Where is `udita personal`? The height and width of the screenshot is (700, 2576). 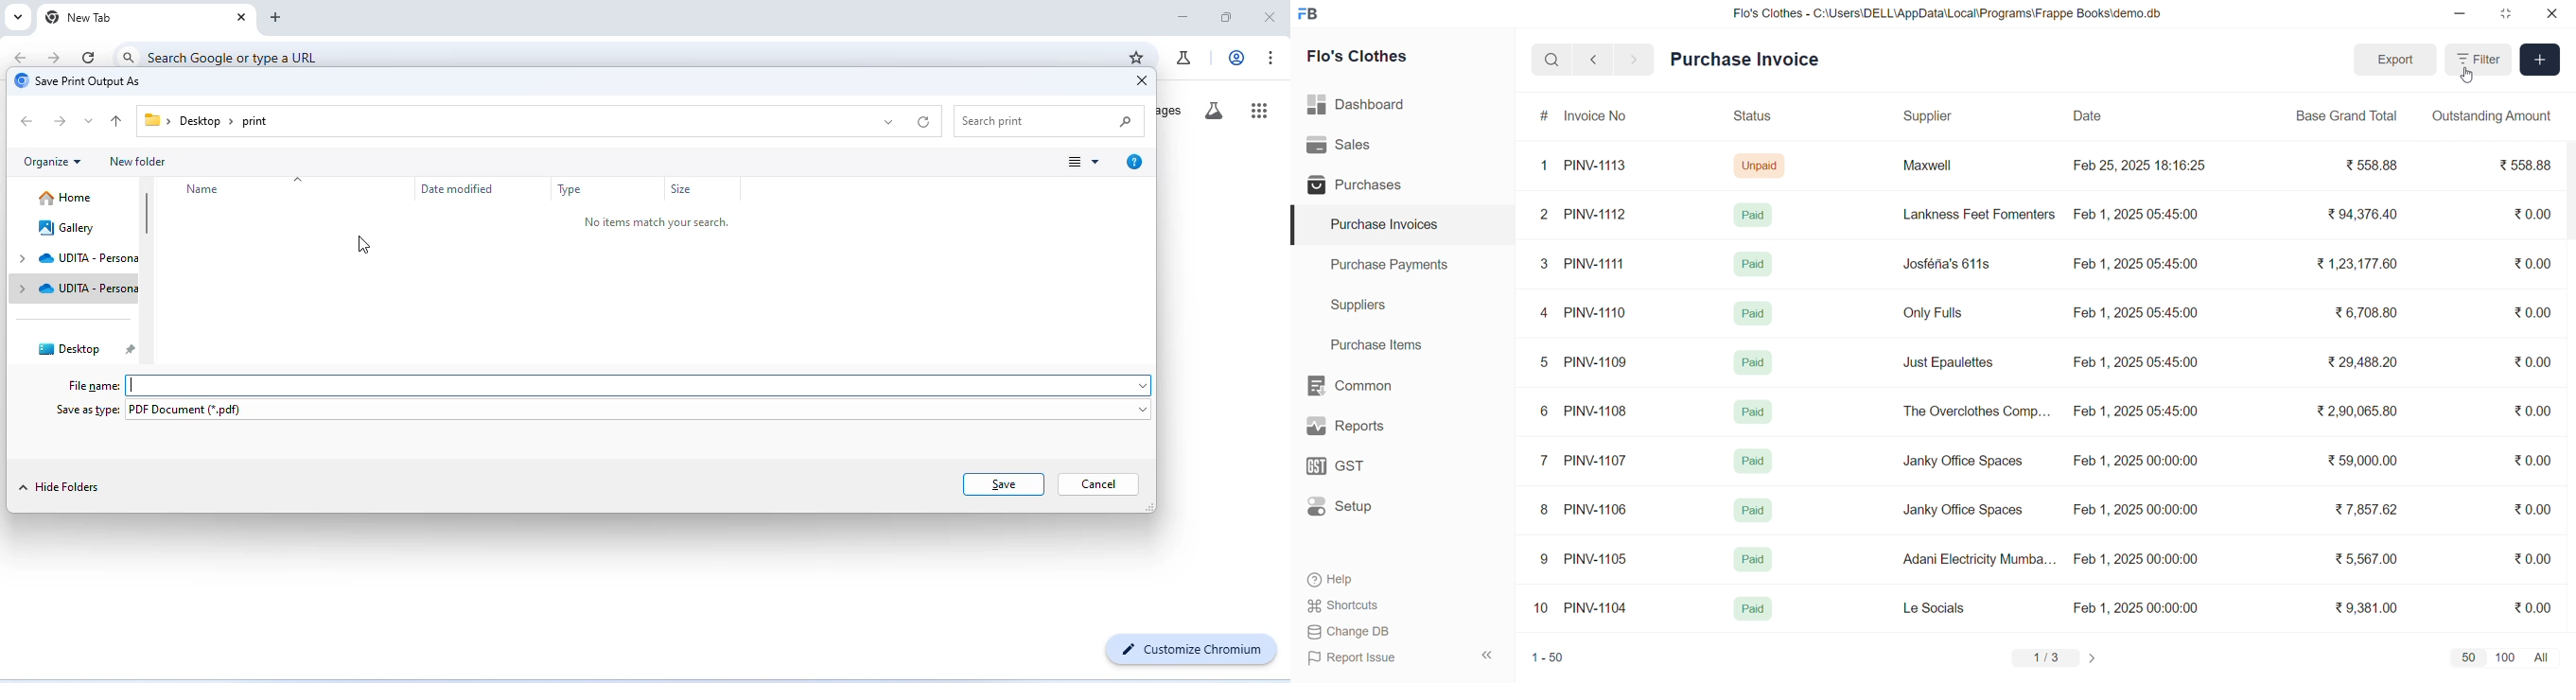 udita personal is located at coordinates (88, 289).